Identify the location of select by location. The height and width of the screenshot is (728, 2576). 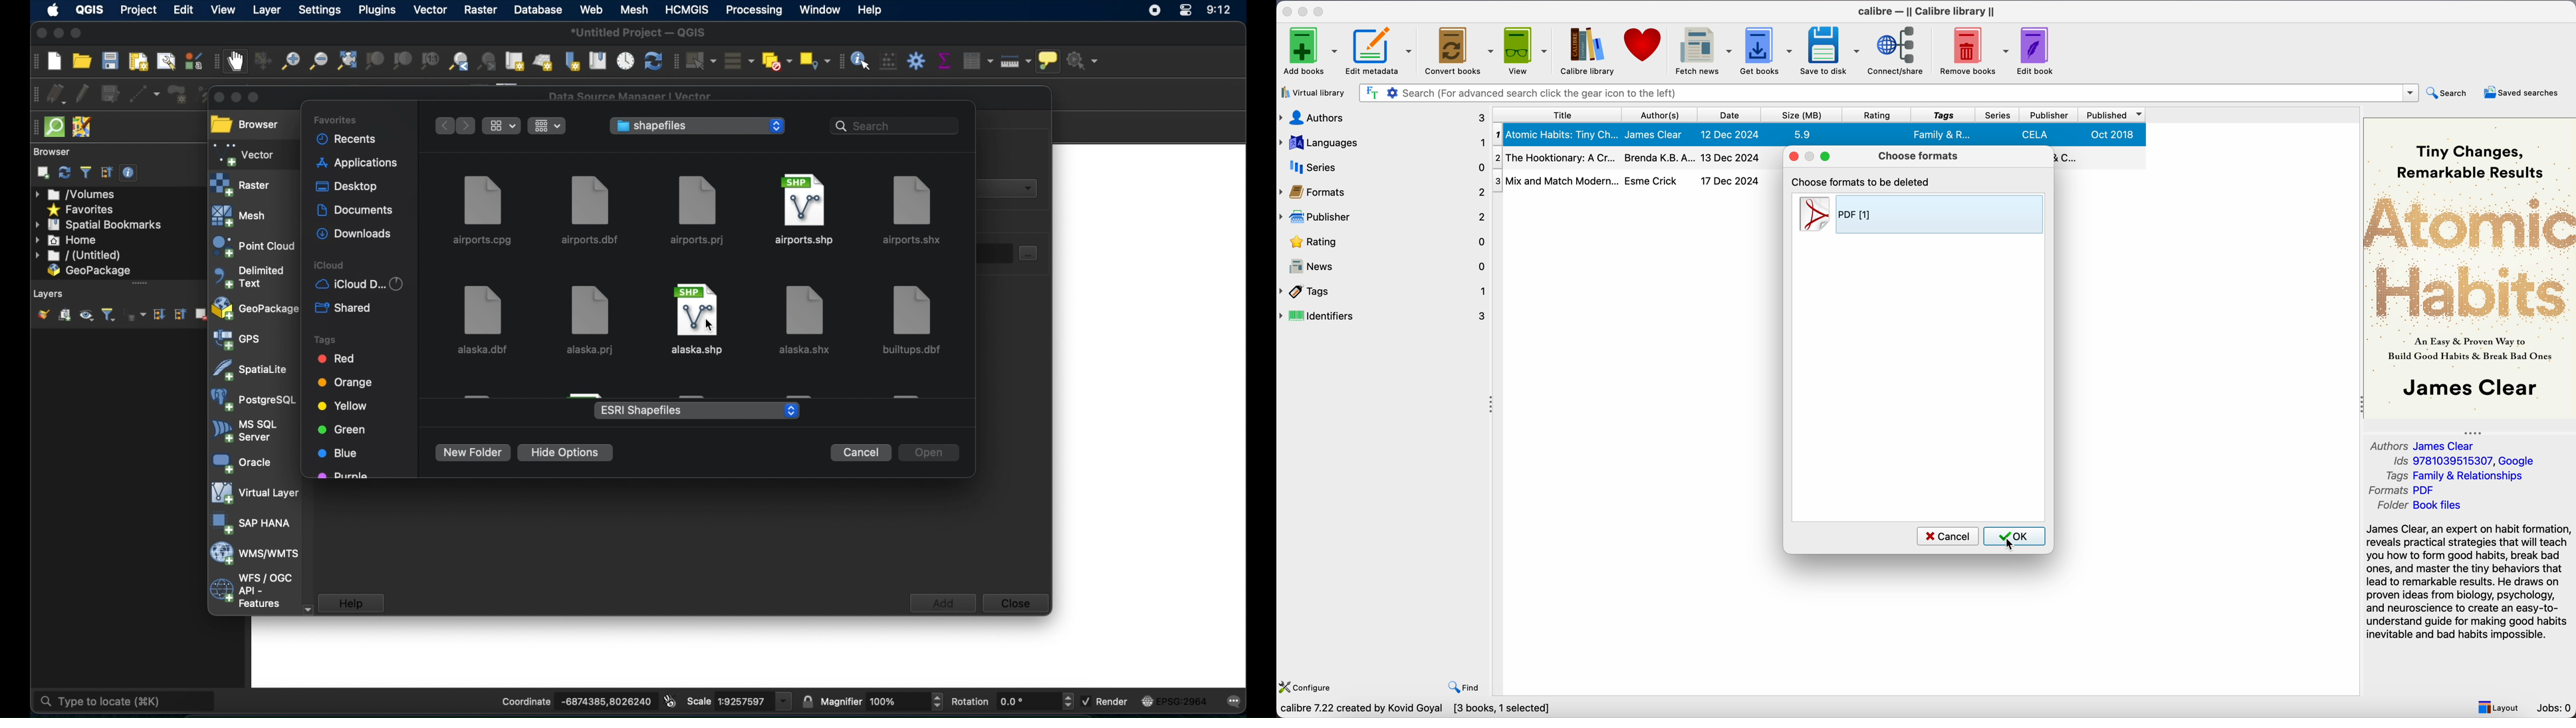
(816, 60).